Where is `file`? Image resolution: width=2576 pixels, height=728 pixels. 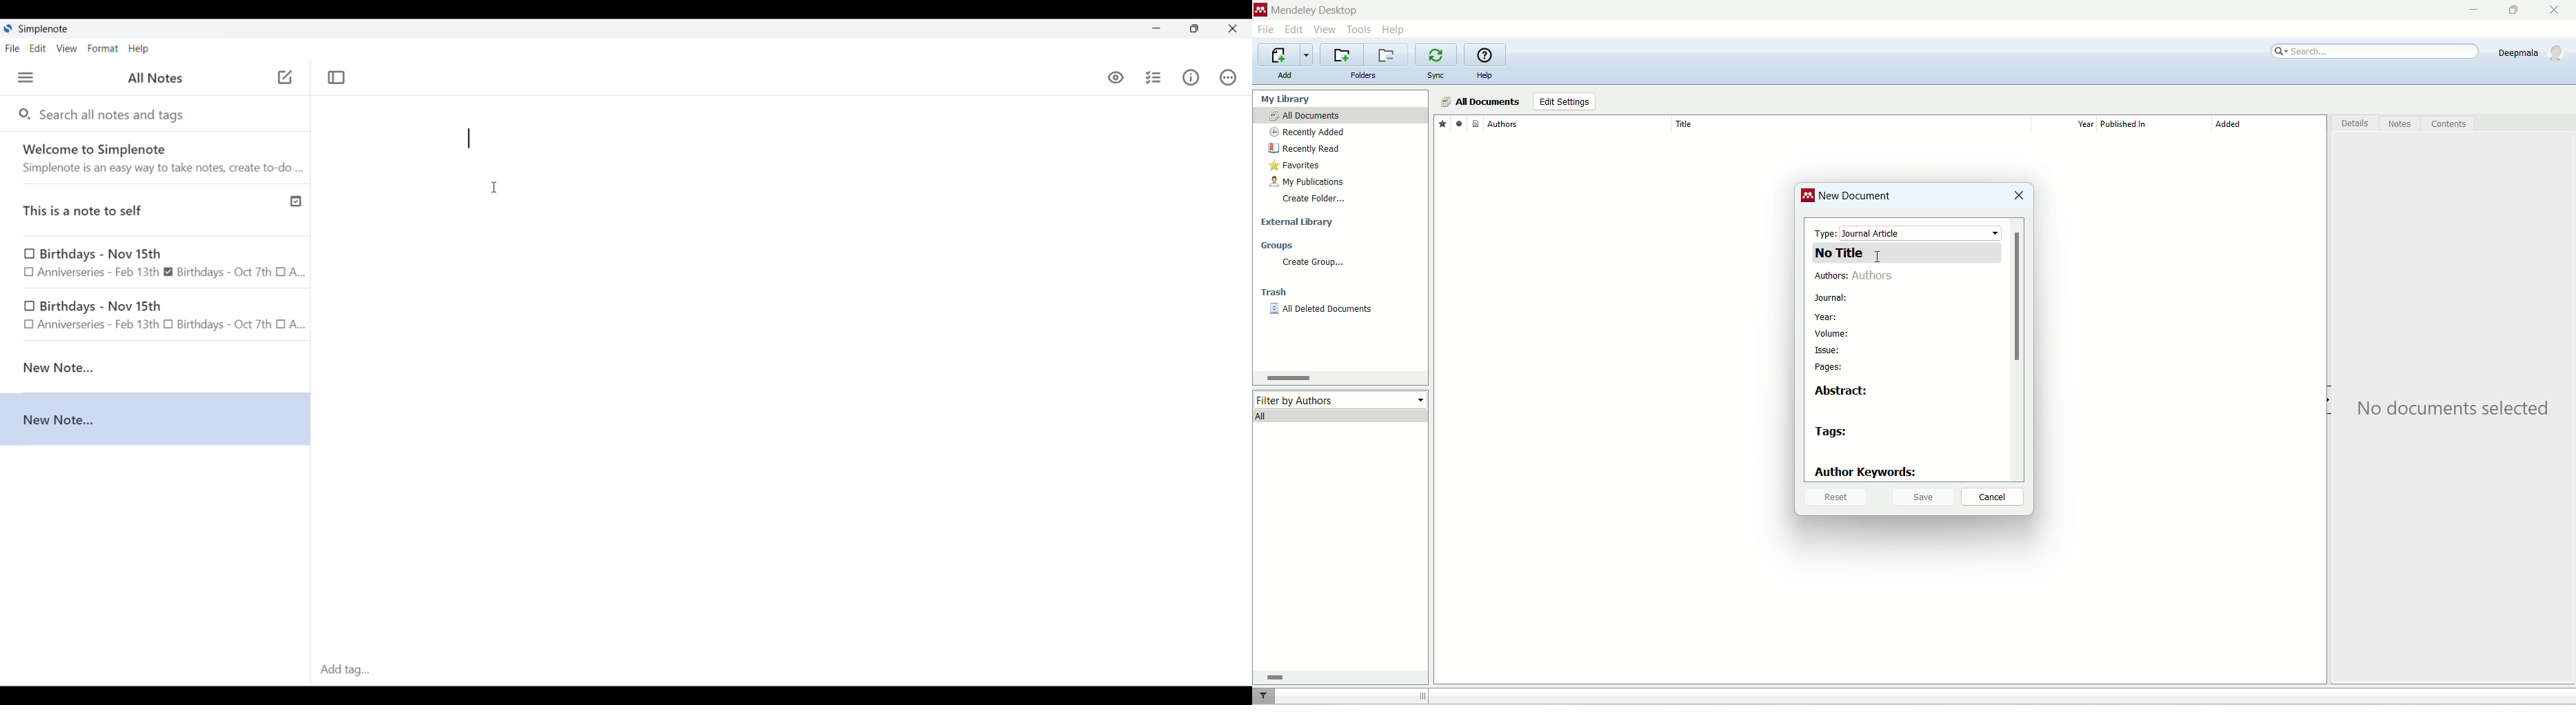
file is located at coordinates (1265, 31).